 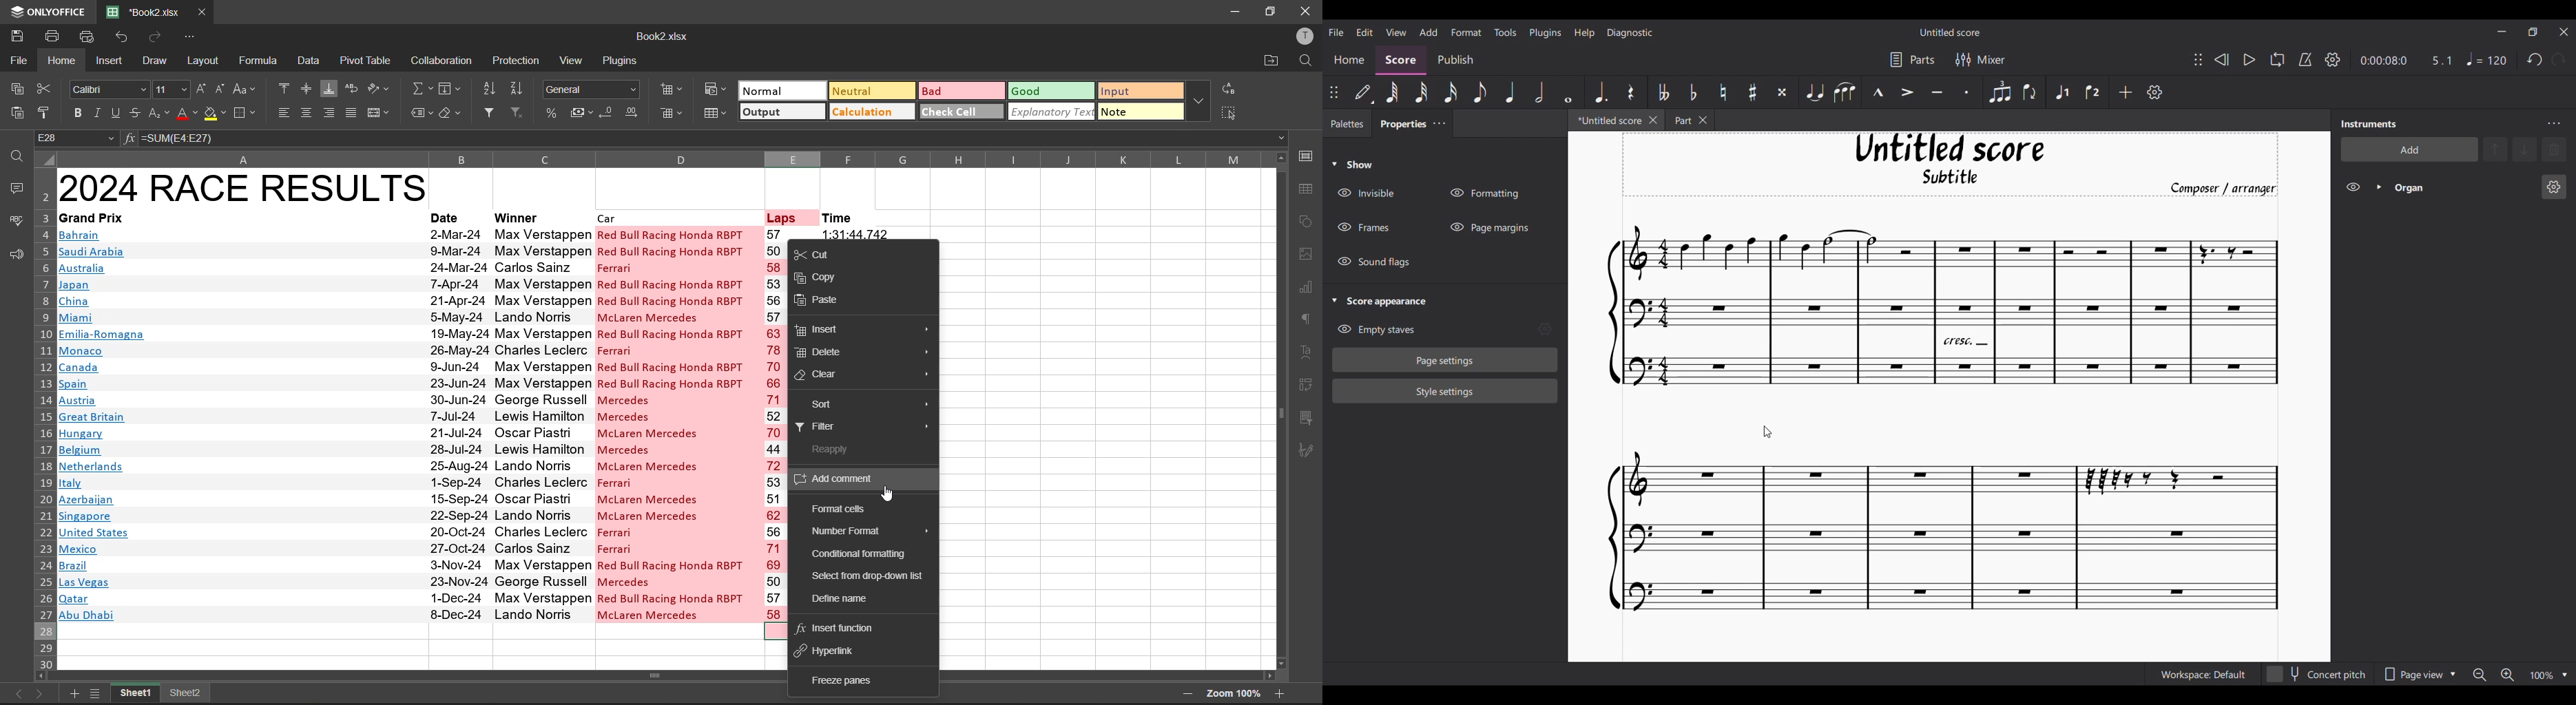 I want to click on Zoom in, so click(x=2507, y=676).